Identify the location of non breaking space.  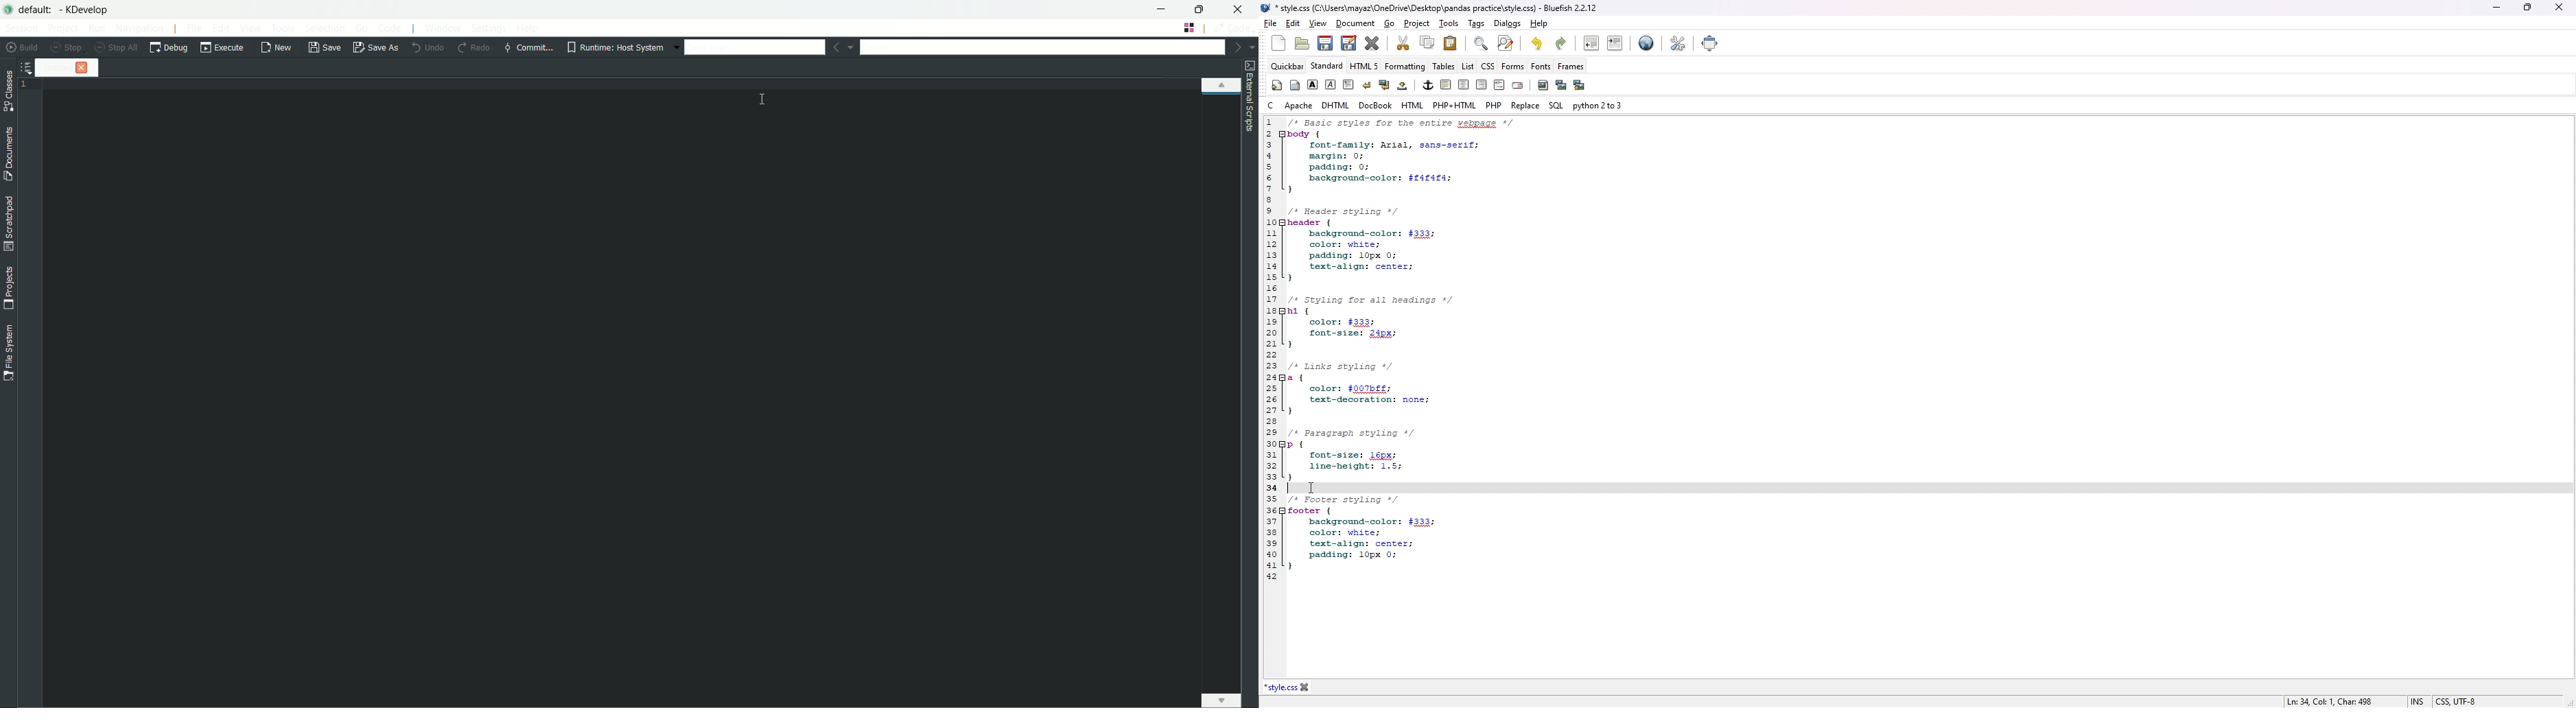
(1403, 86).